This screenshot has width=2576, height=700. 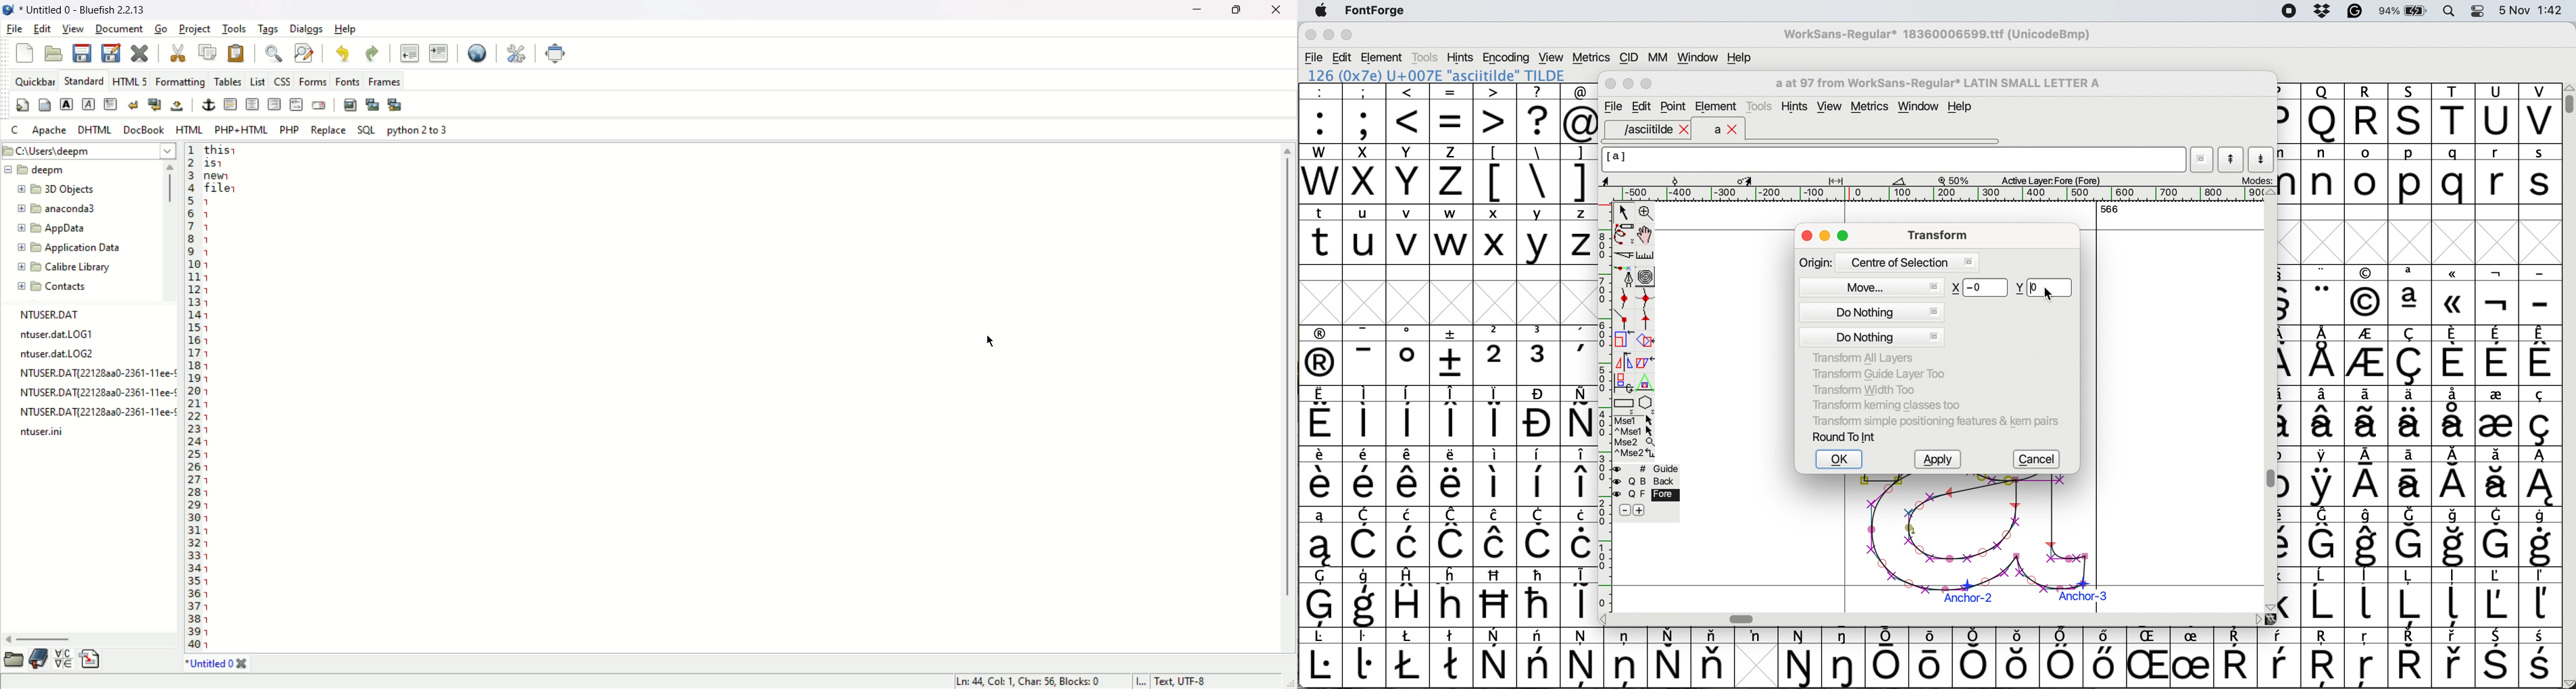 I want to click on apply, so click(x=1941, y=460).